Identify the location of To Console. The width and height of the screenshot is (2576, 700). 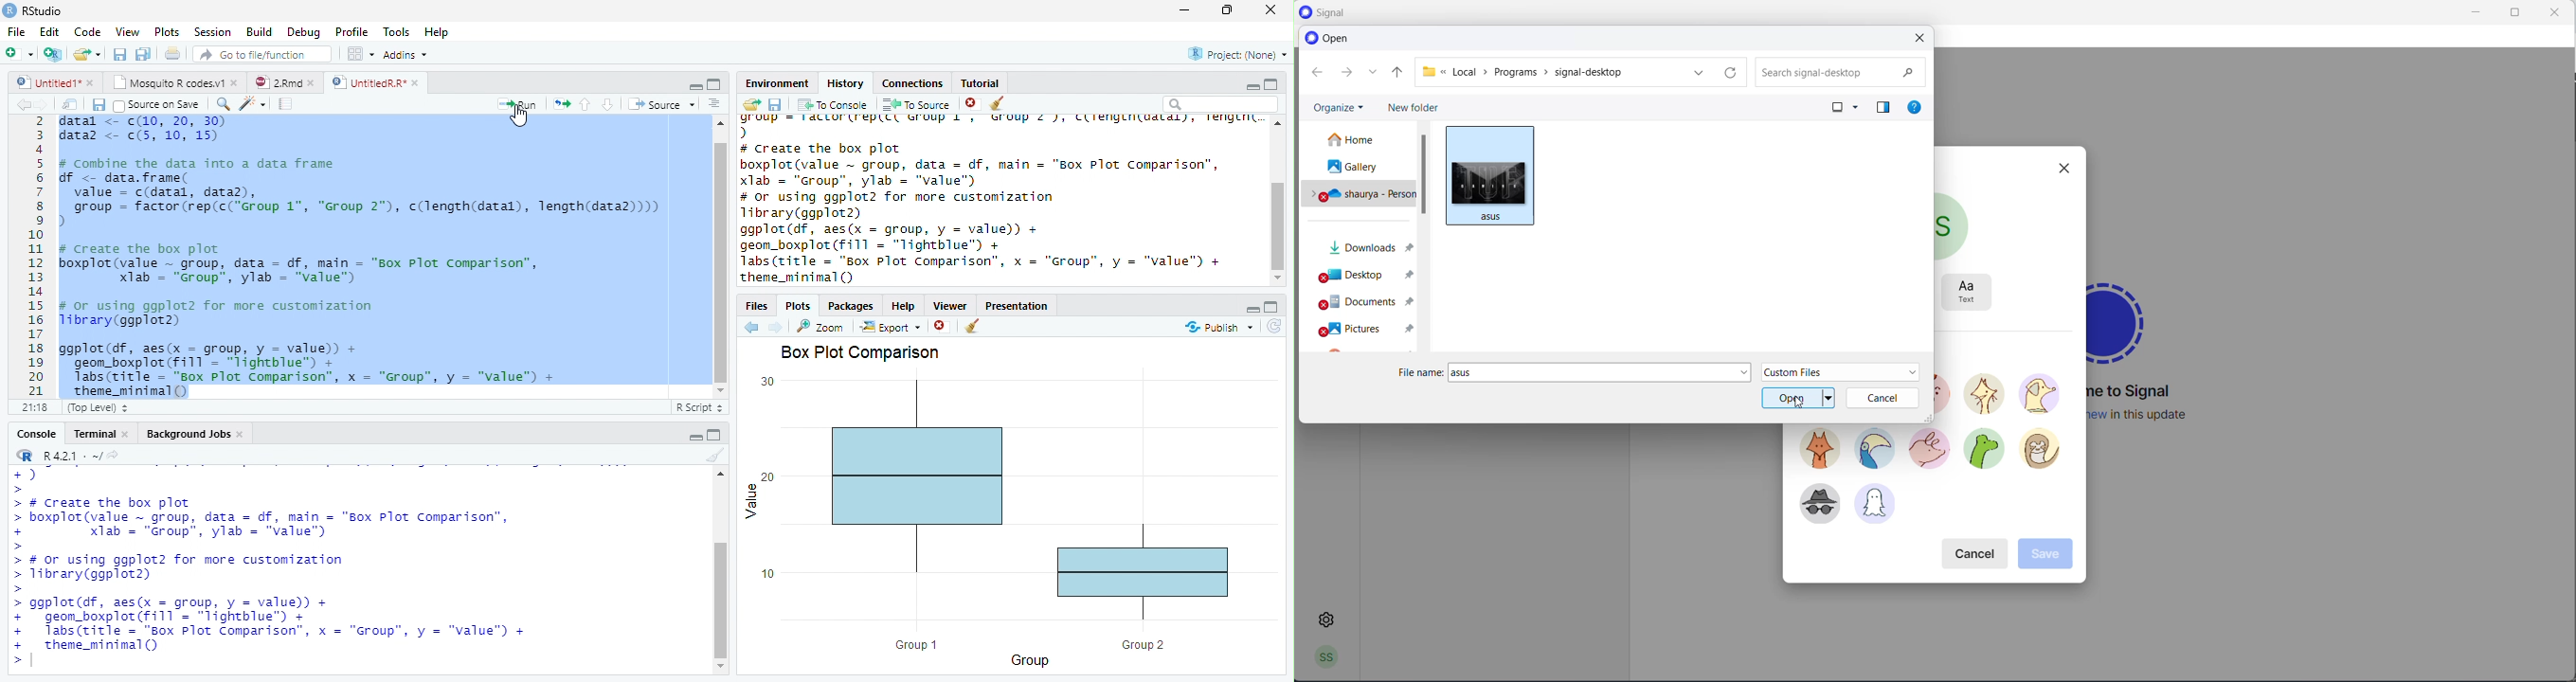
(834, 104).